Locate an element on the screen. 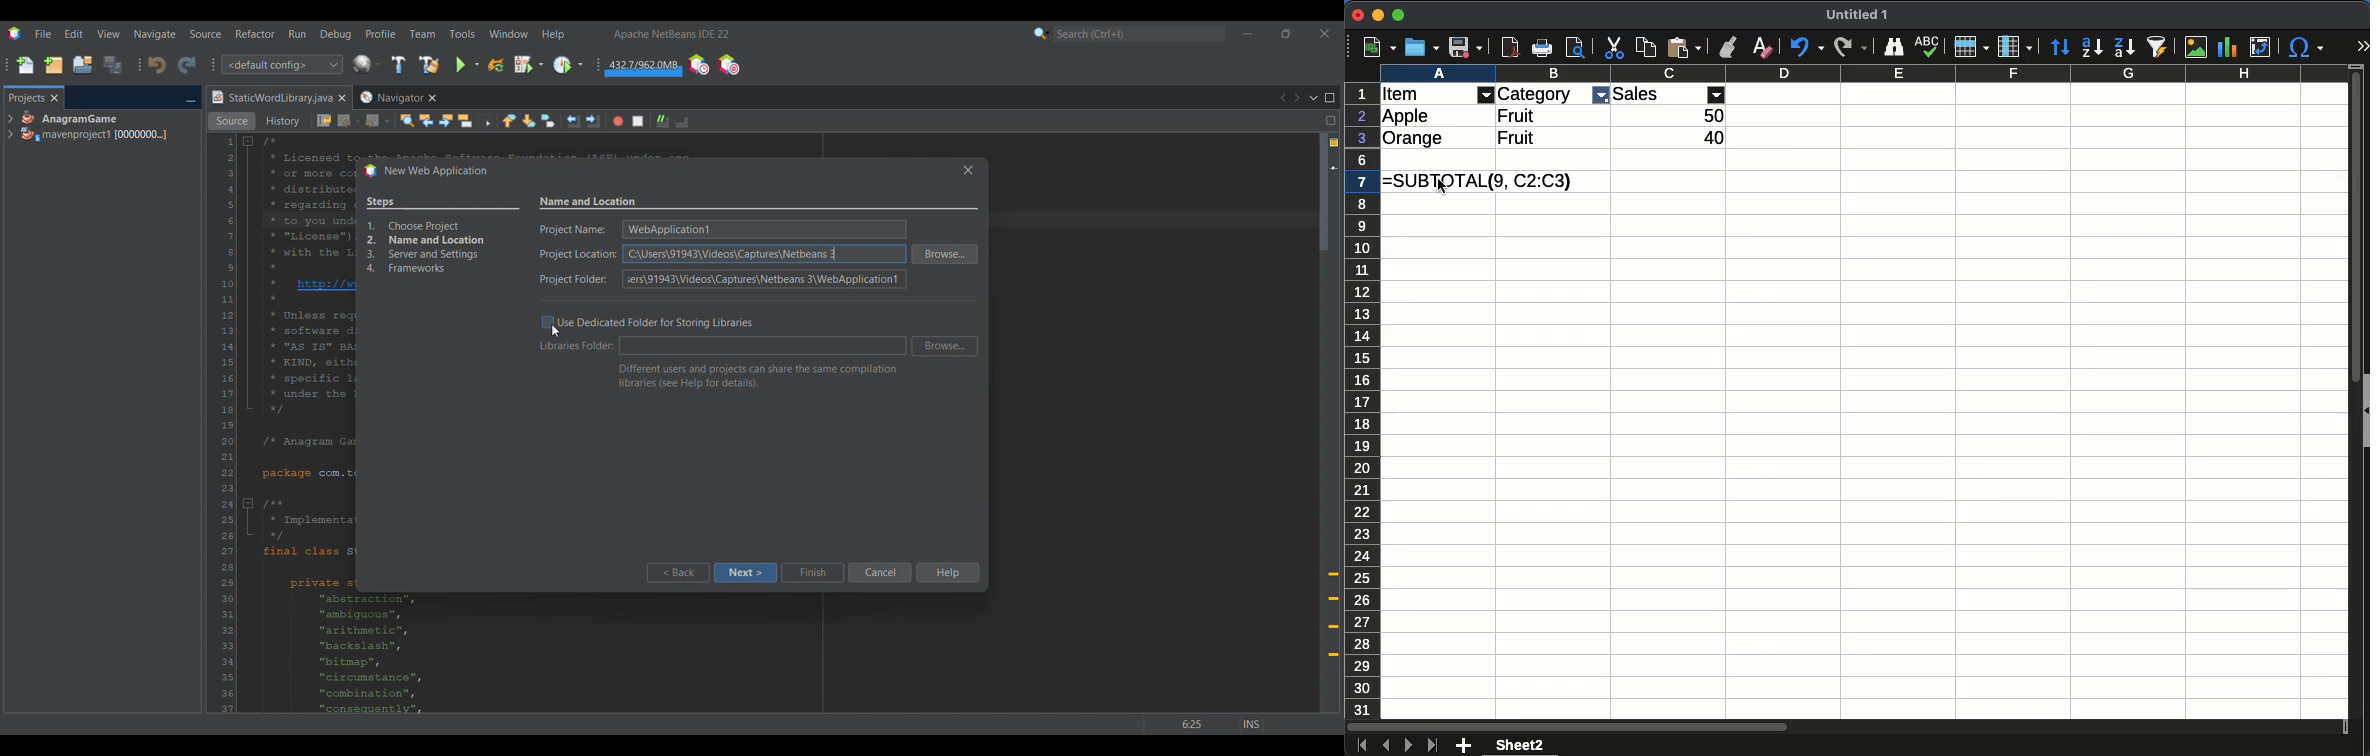  sheet2 is located at coordinates (1523, 745).